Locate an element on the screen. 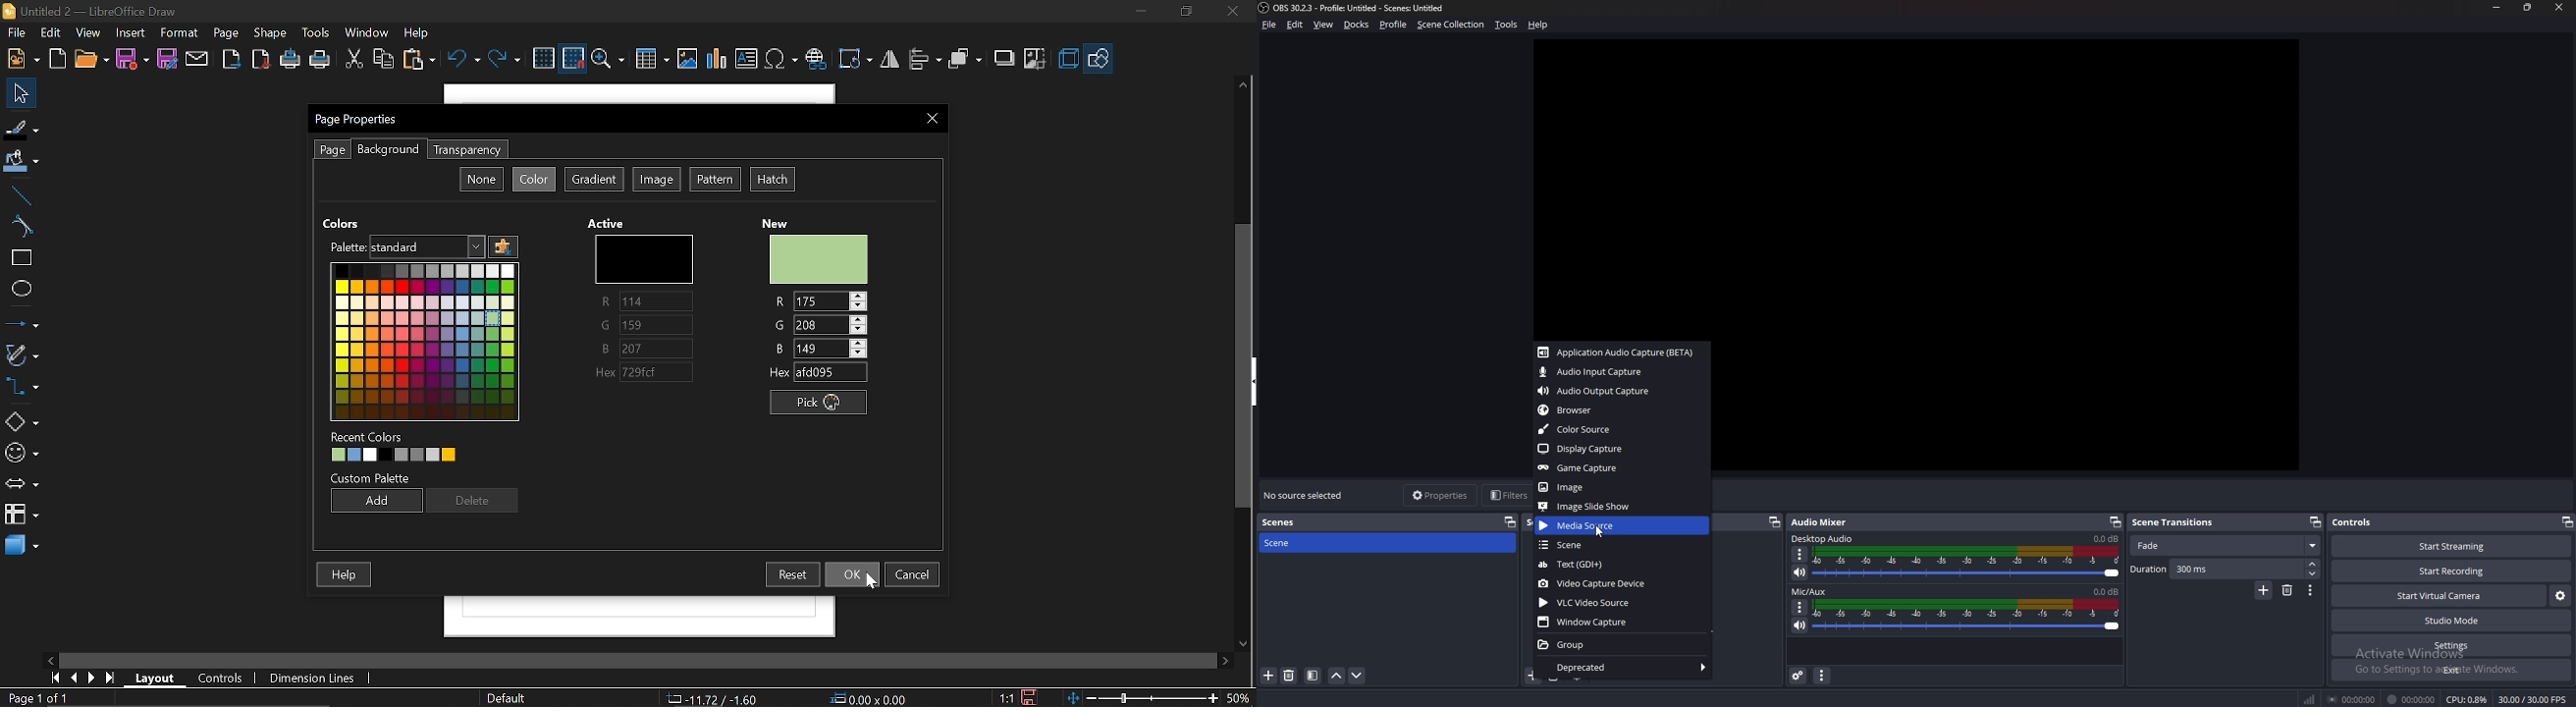 The width and height of the screenshot is (2576, 728). Widow capture is located at coordinates (1623, 623).